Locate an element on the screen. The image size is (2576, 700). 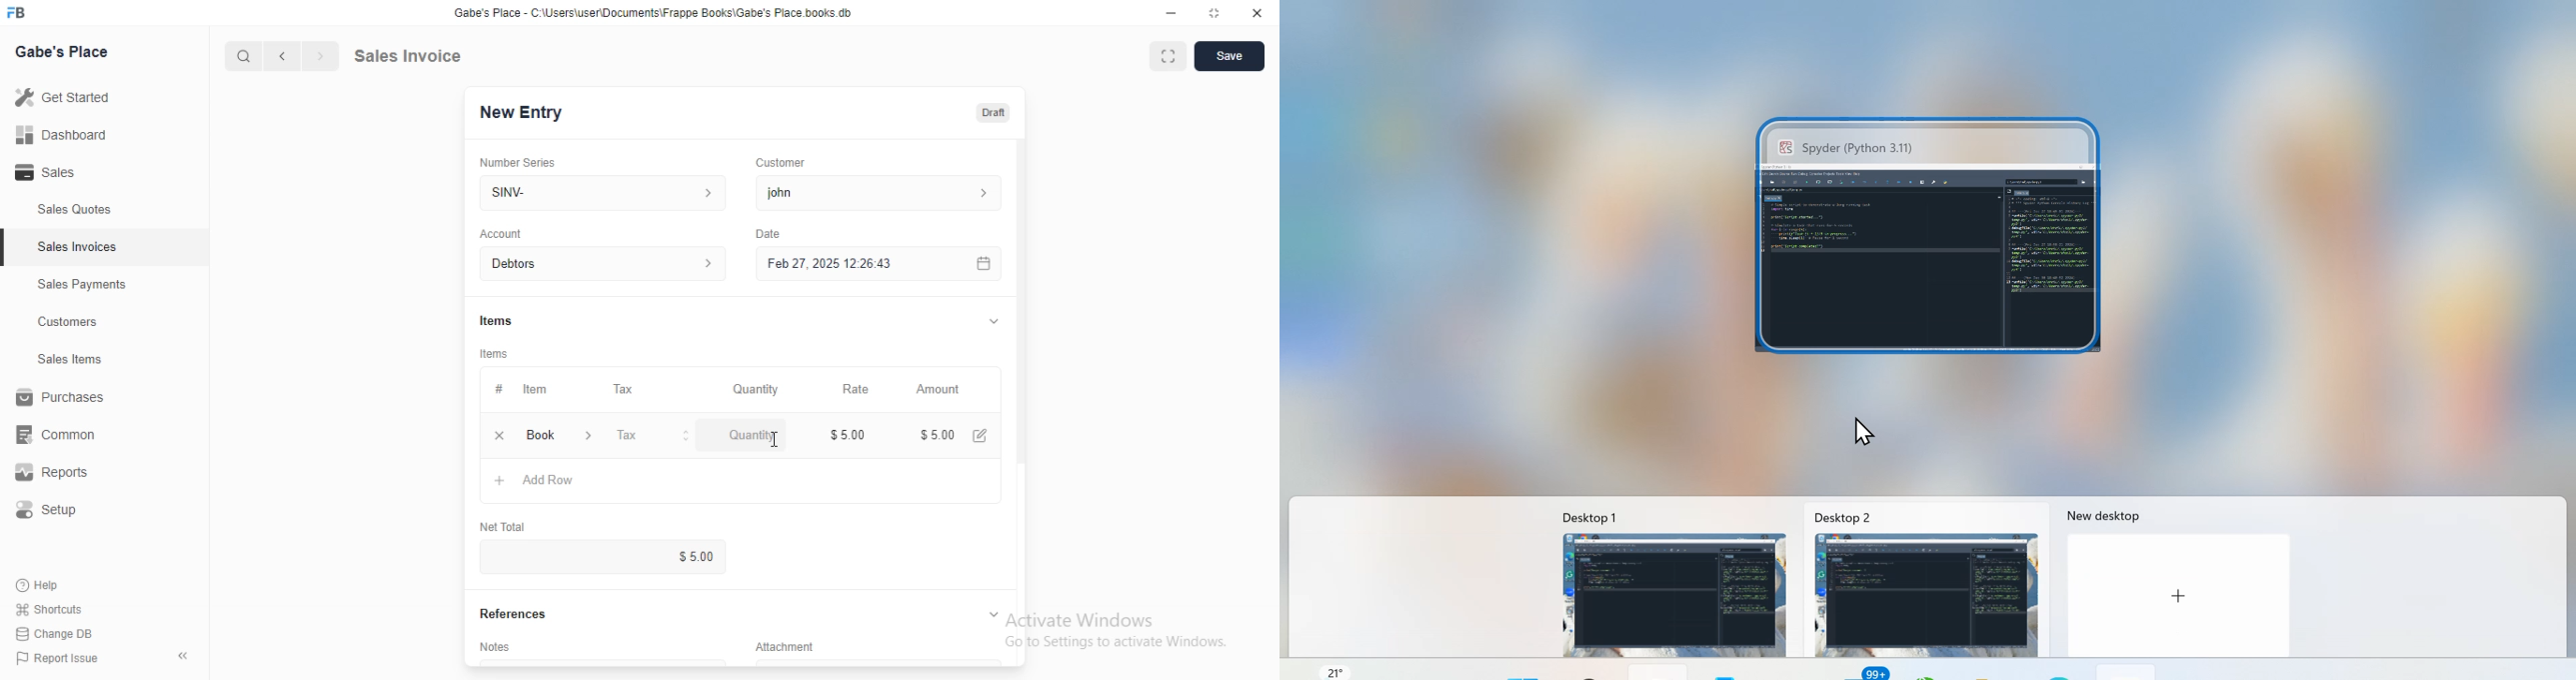
$5.00 is located at coordinates (849, 434).